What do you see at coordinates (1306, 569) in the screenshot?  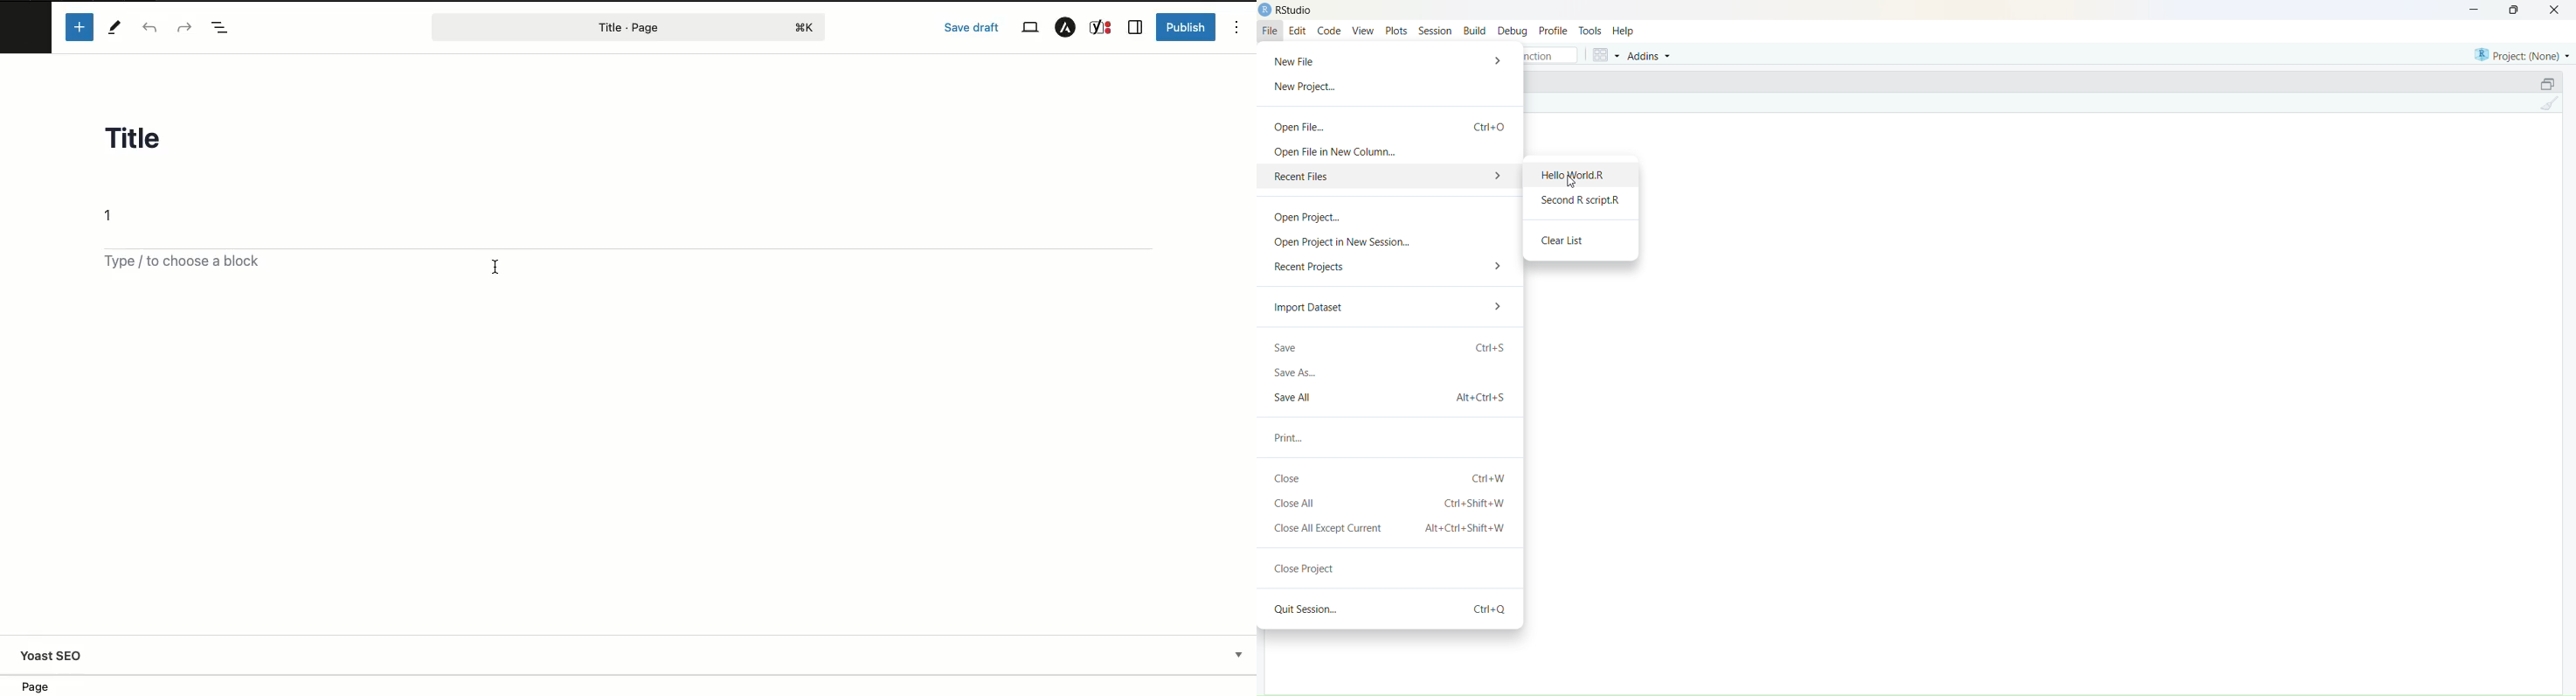 I see `Close Project` at bounding box center [1306, 569].